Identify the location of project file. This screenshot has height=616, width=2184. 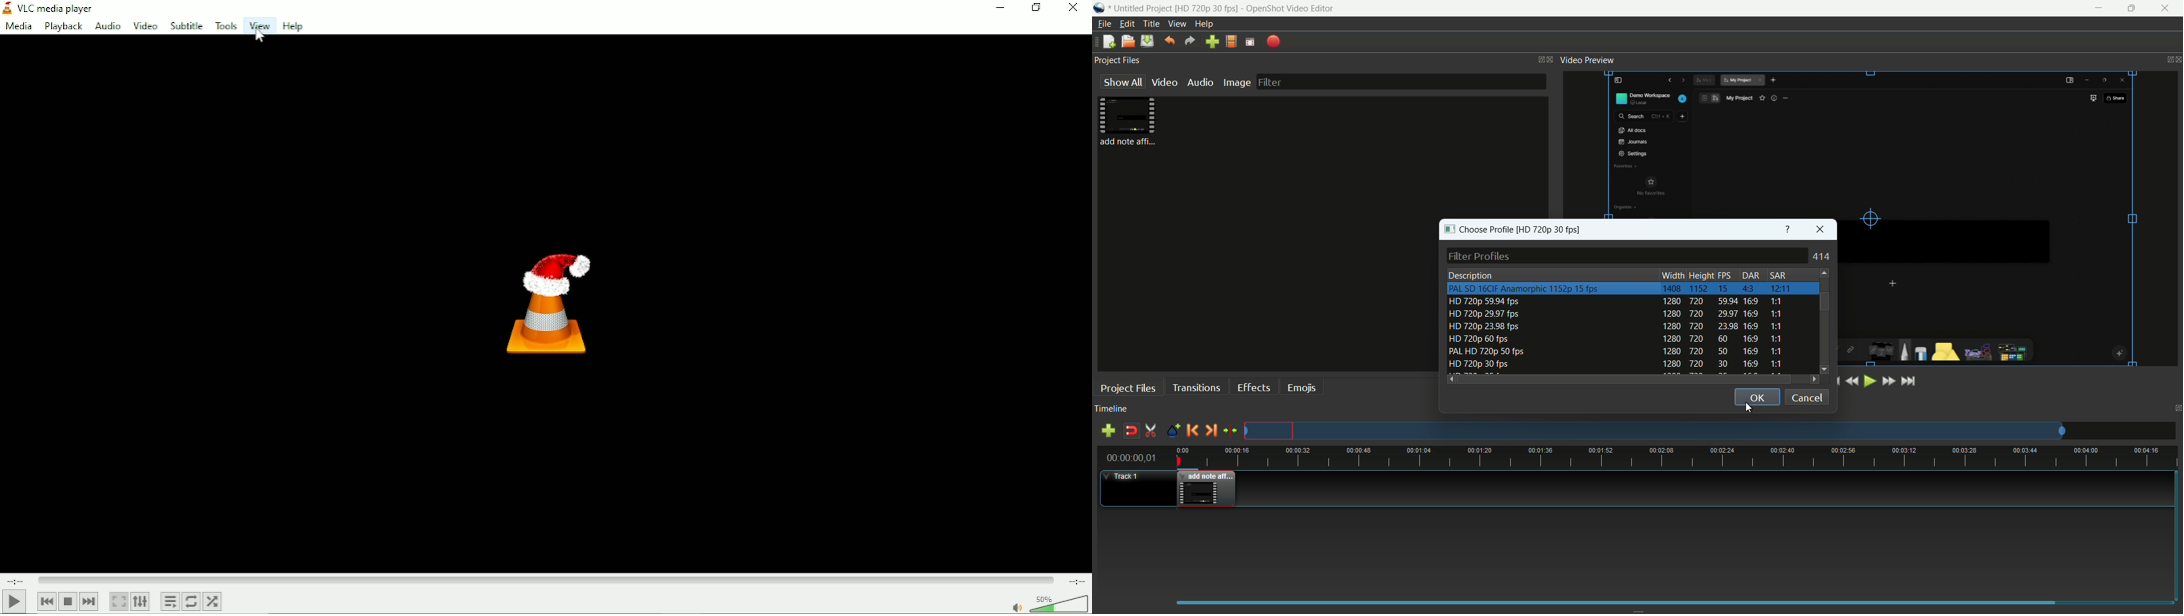
(1130, 121).